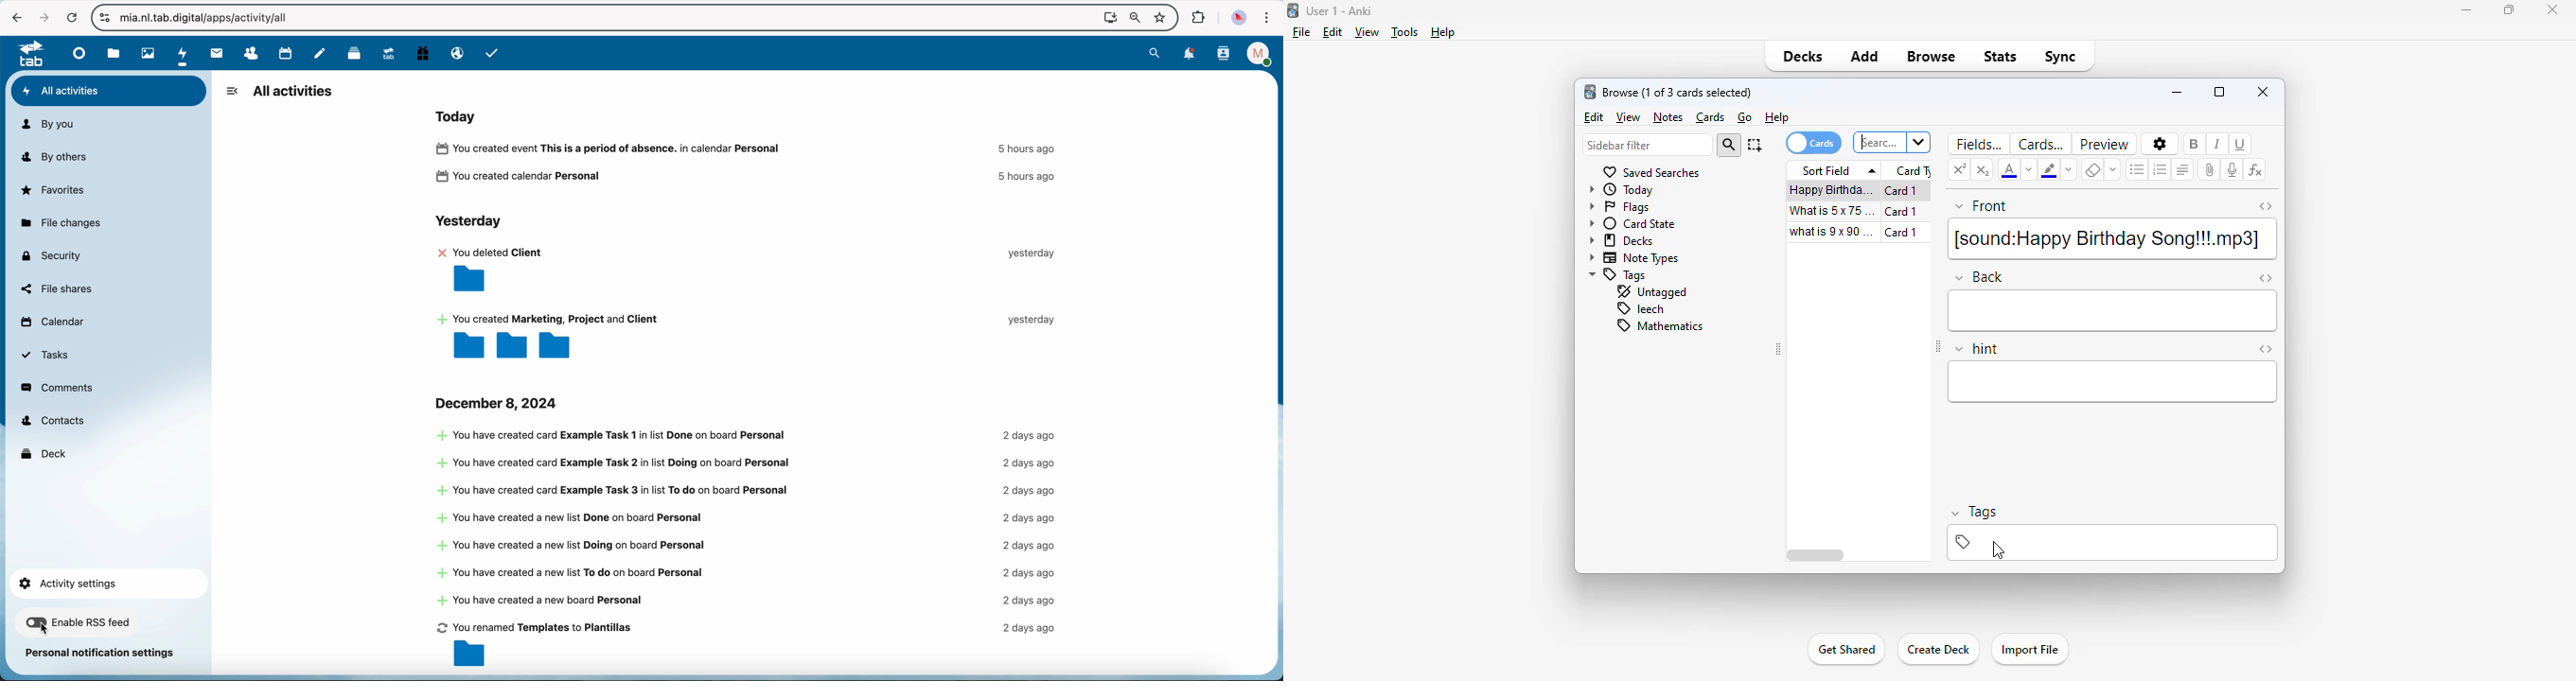 The height and width of the screenshot is (700, 2576). I want to click on help, so click(1777, 117).